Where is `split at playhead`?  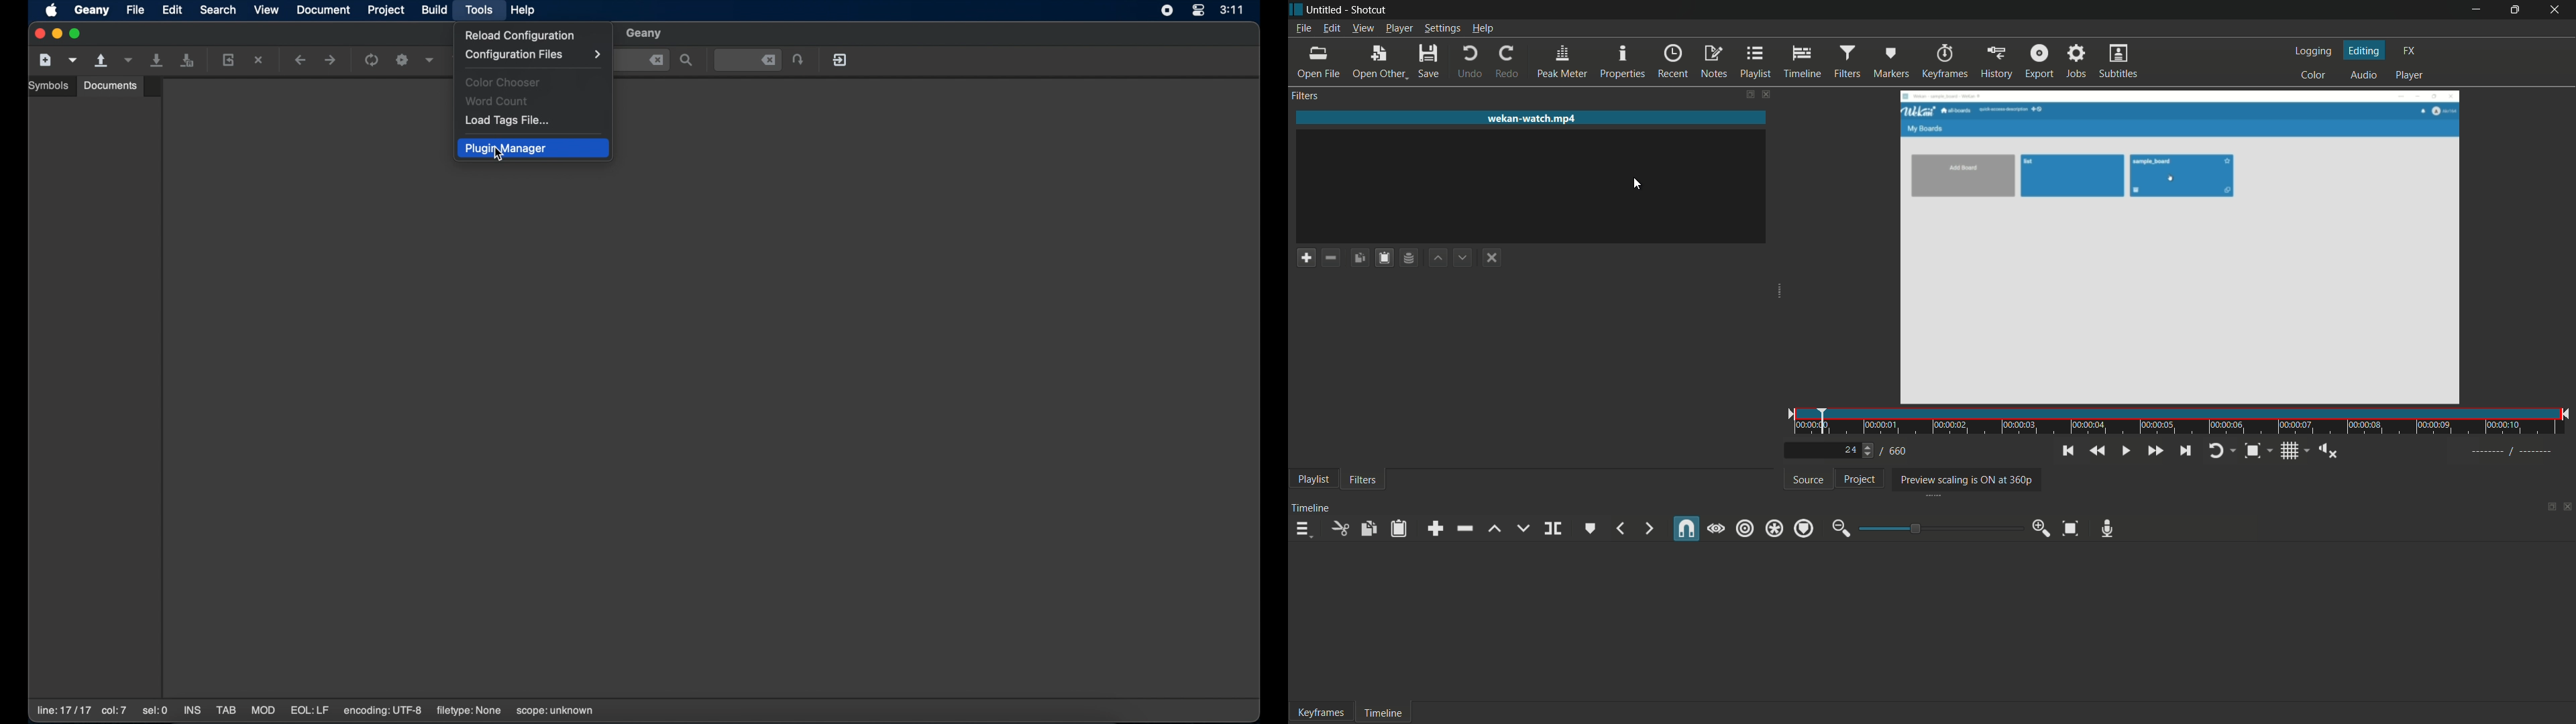 split at playhead is located at coordinates (1555, 528).